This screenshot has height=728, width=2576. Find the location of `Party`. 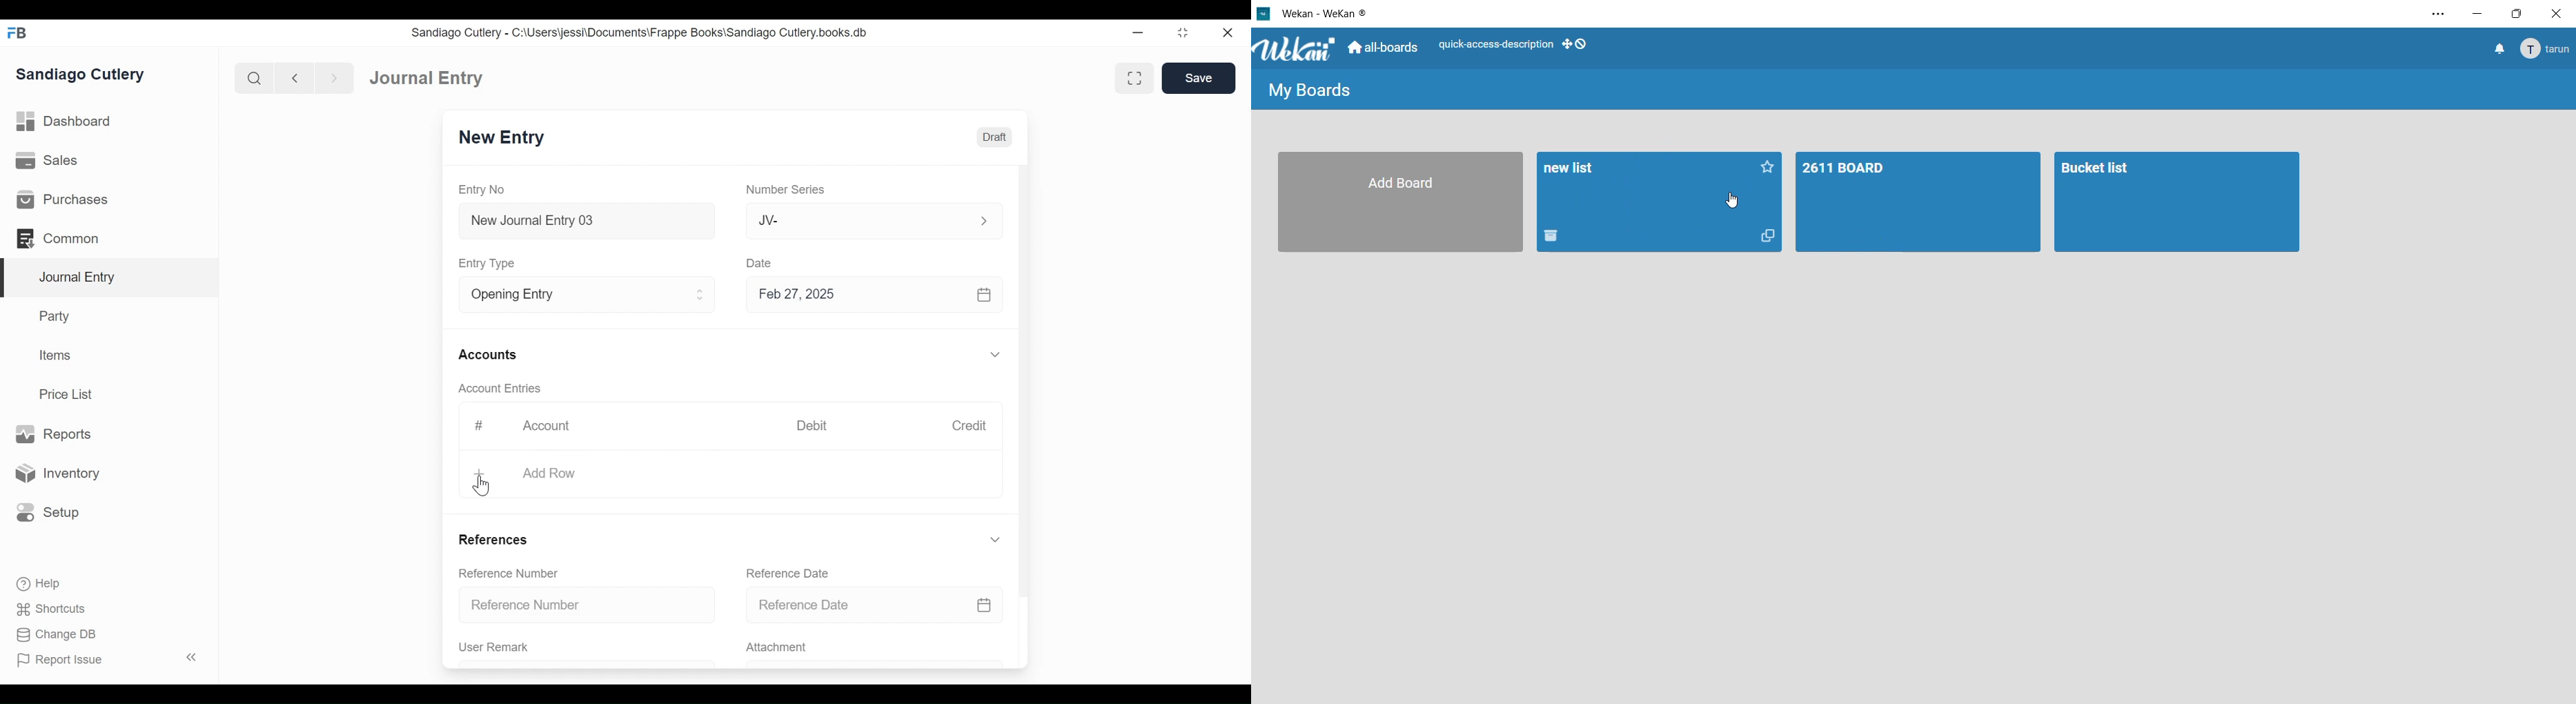

Party is located at coordinates (57, 315).